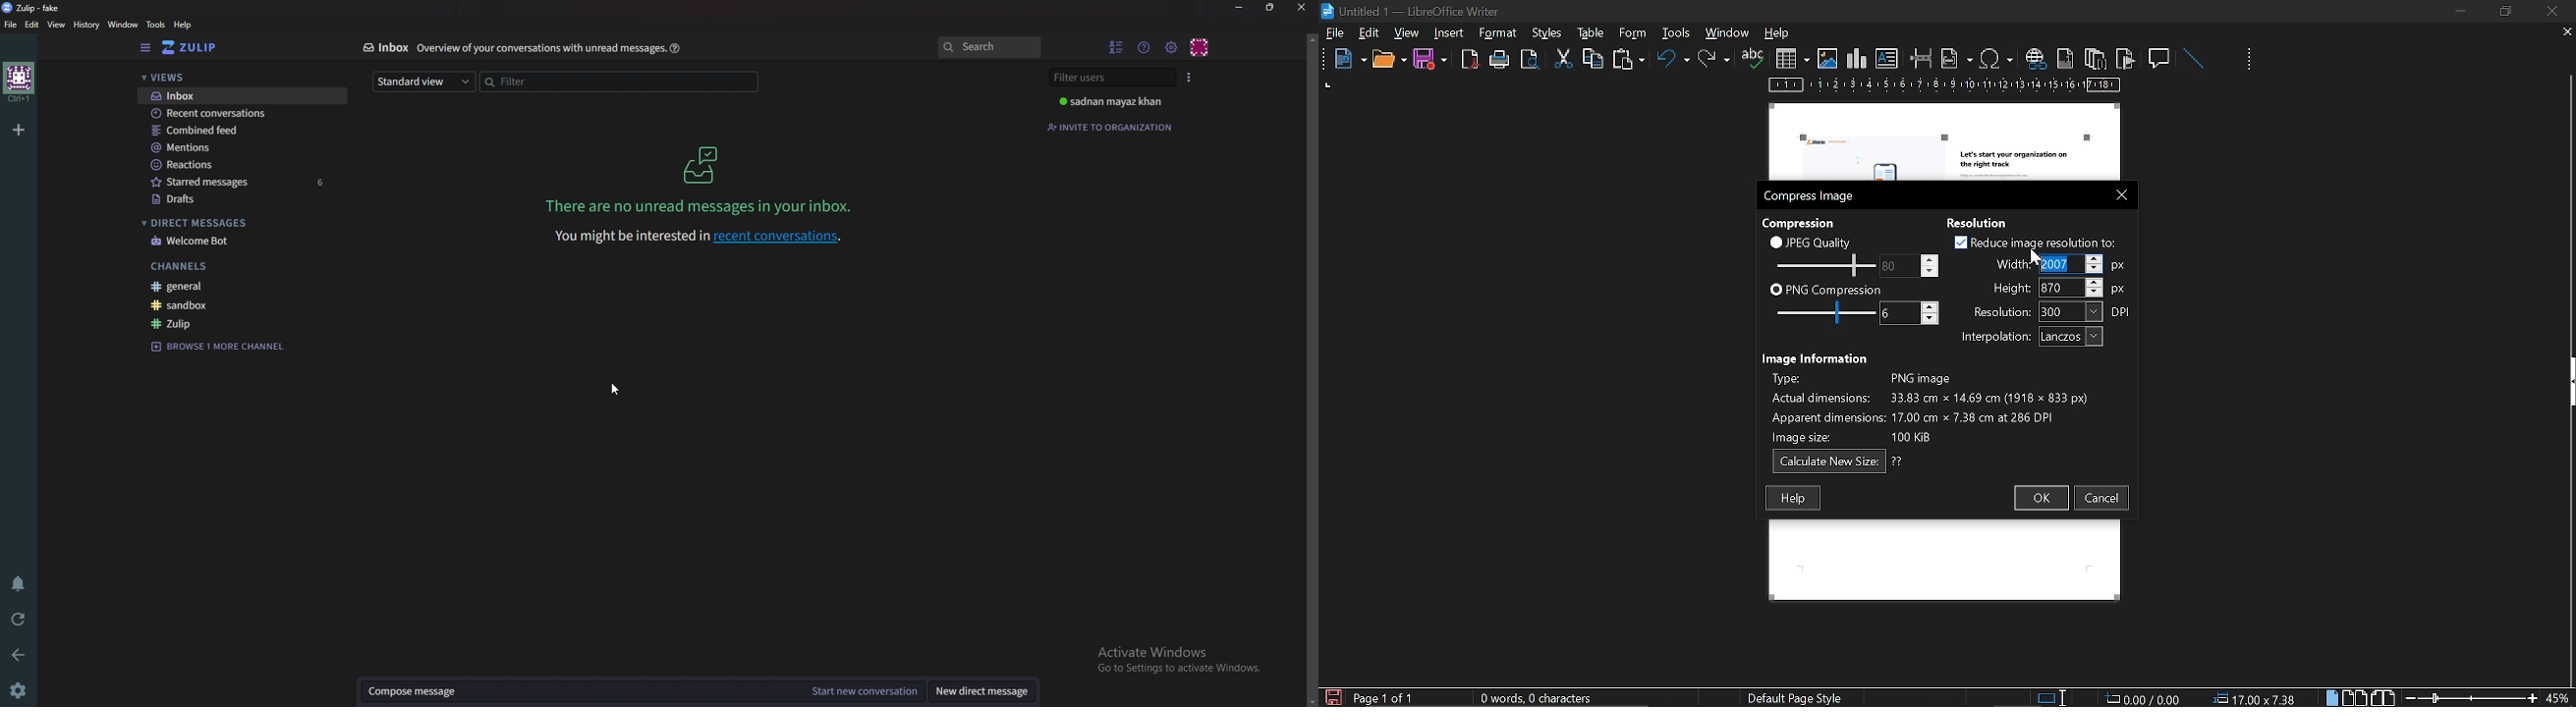 The height and width of the screenshot is (728, 2576). I want to click on welcome bot, so click(242, 242).